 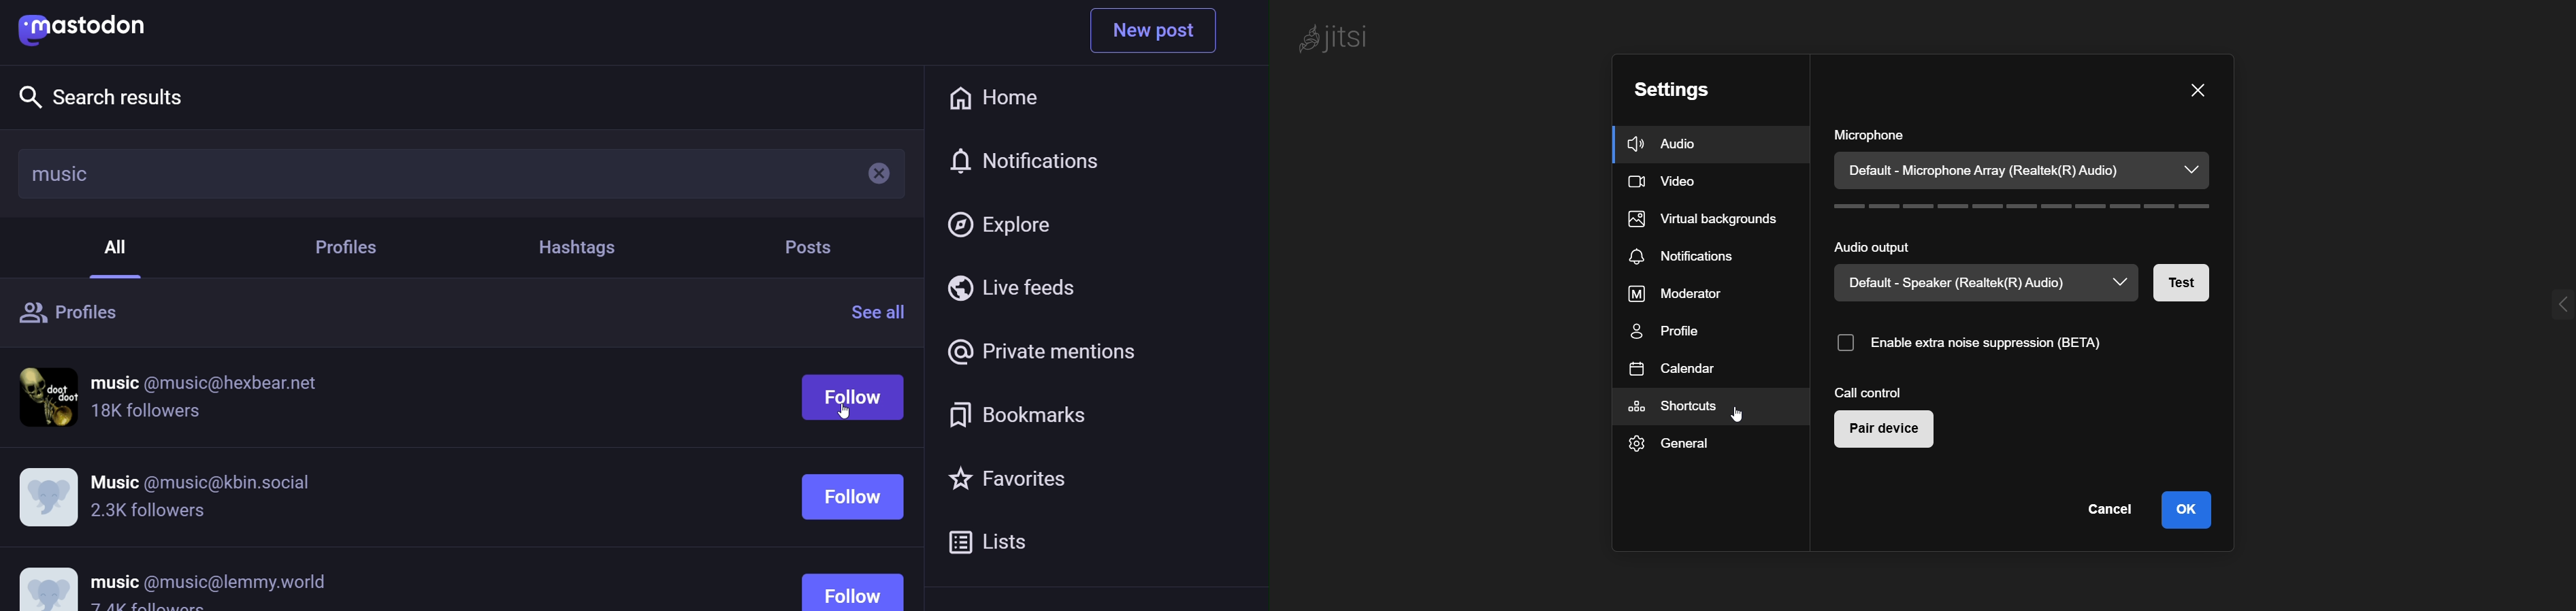 I want to click on bookmark, so click(x=1013, y=414).